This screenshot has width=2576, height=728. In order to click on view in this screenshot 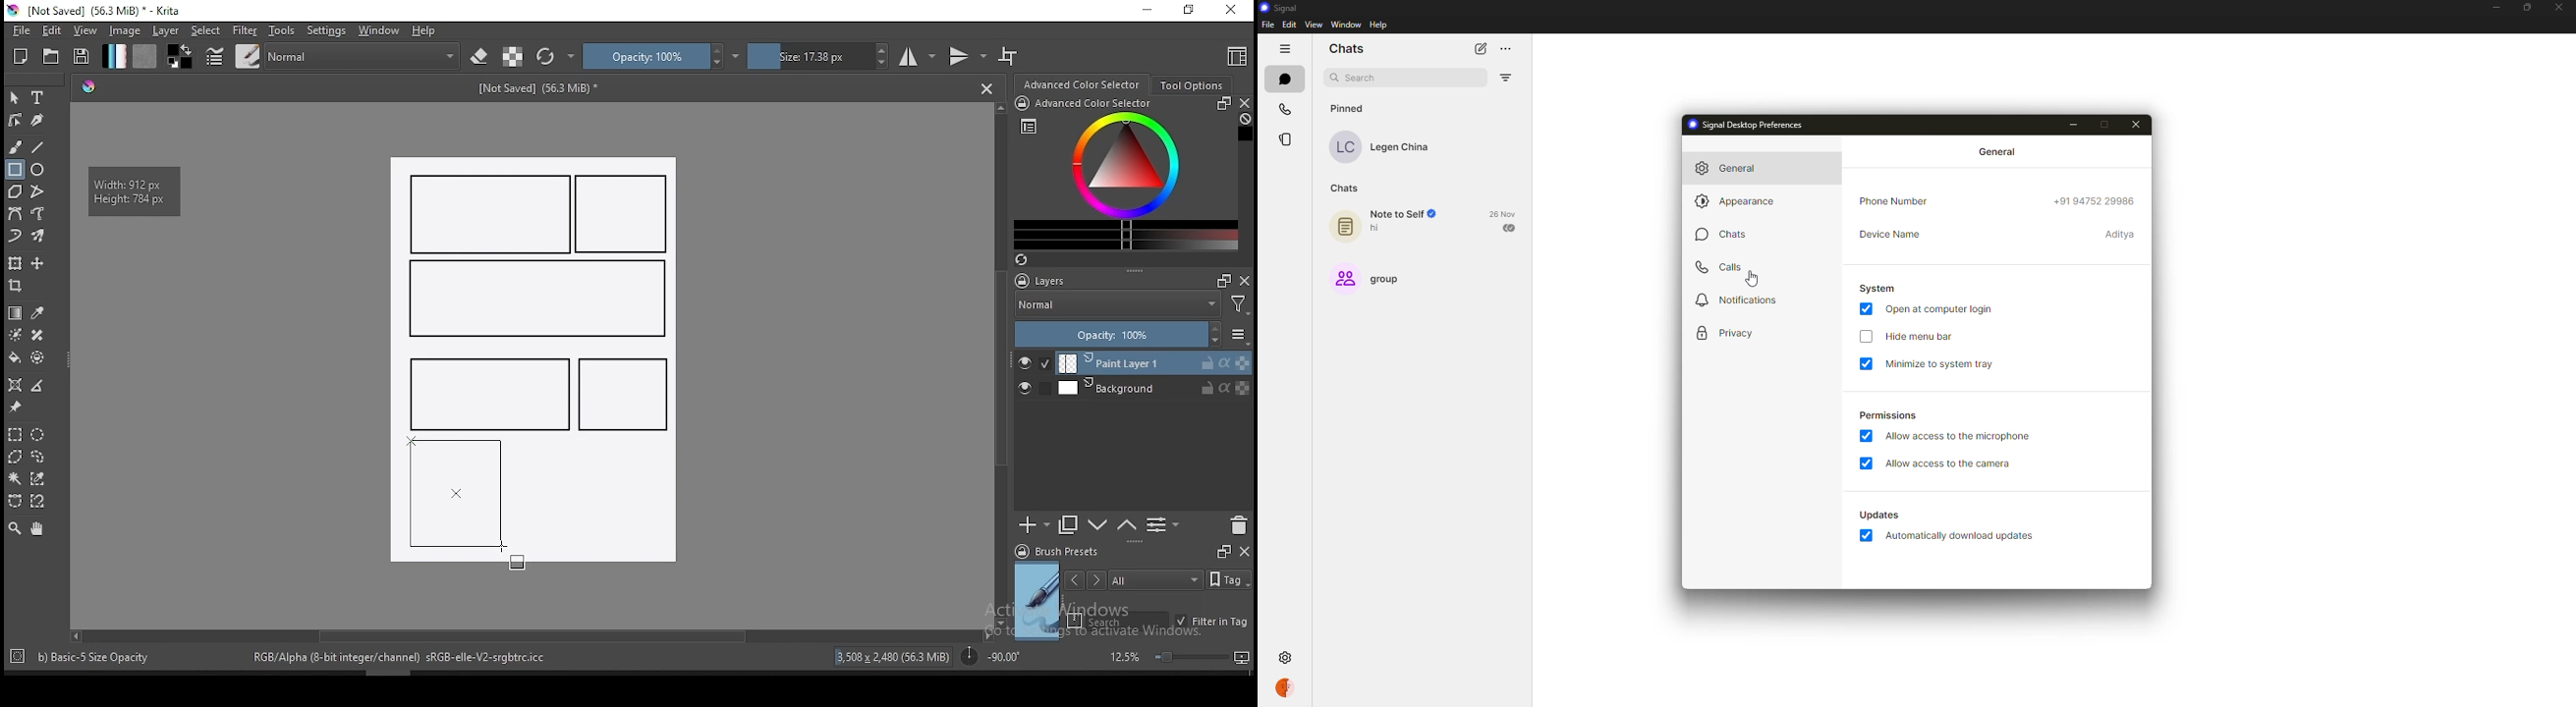, I will do `click(84, 30)`.